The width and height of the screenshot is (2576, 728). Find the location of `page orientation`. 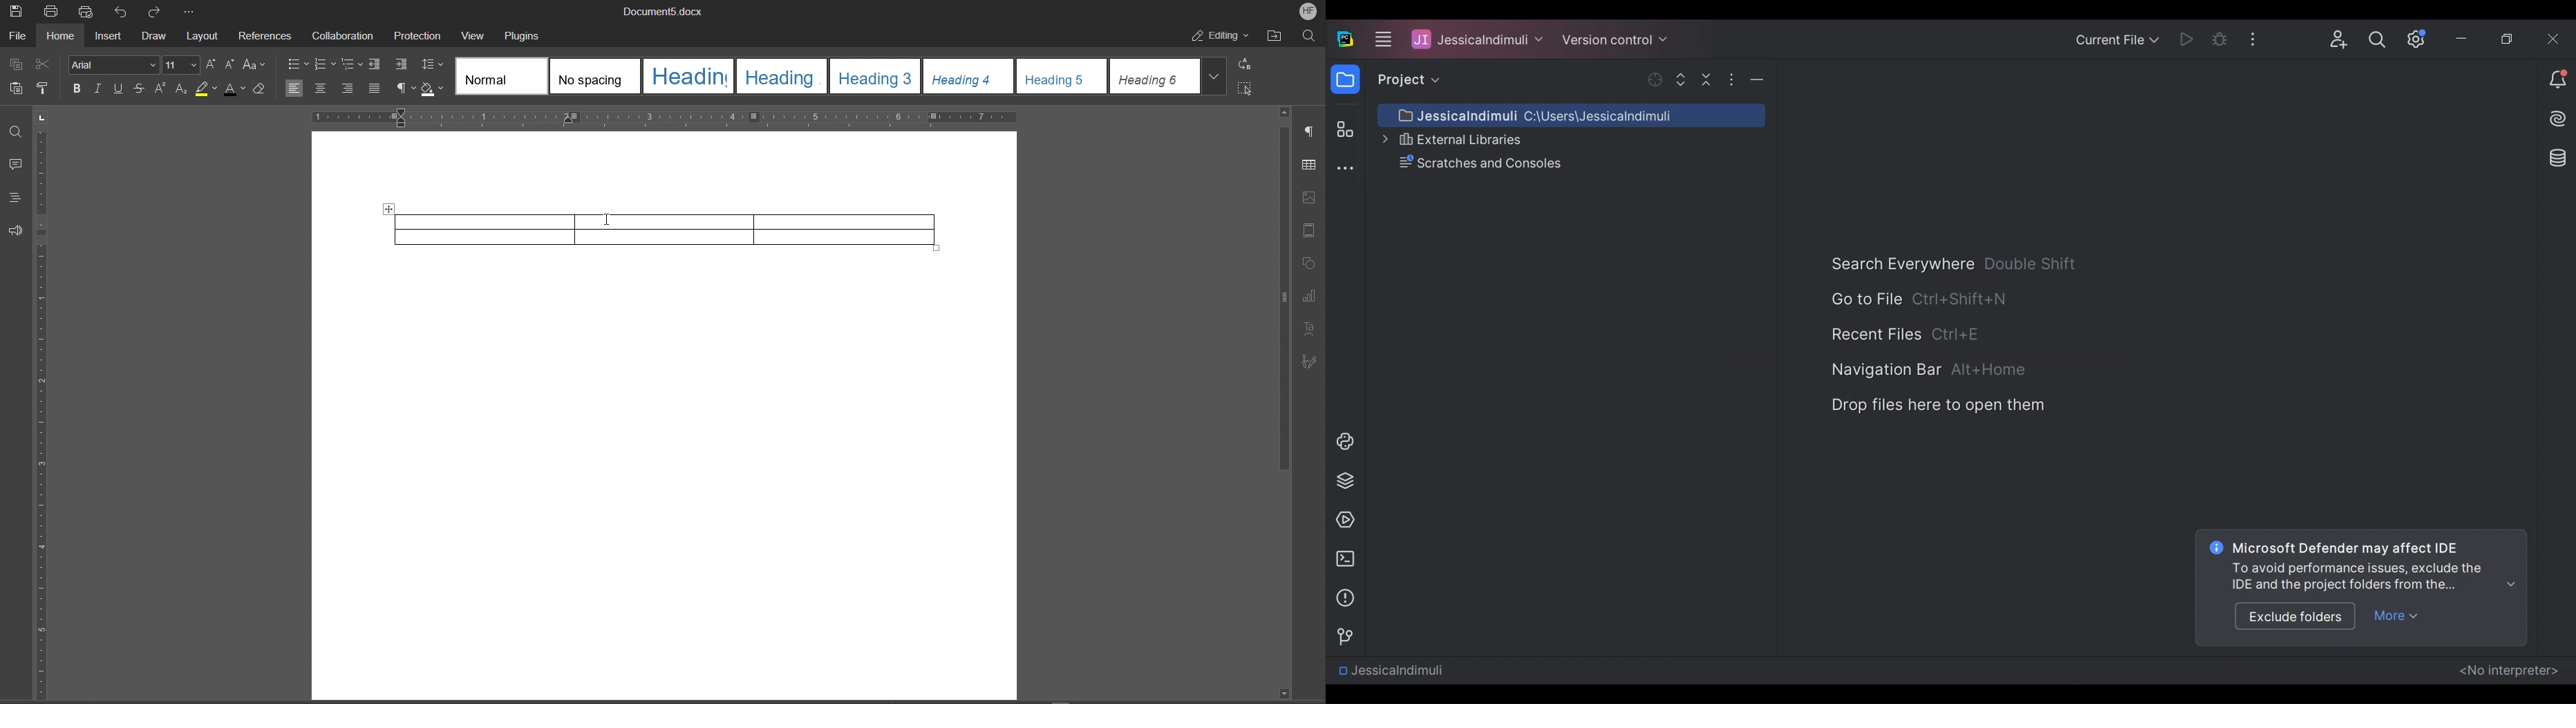

page orientation is located at coordinates (42, 117).